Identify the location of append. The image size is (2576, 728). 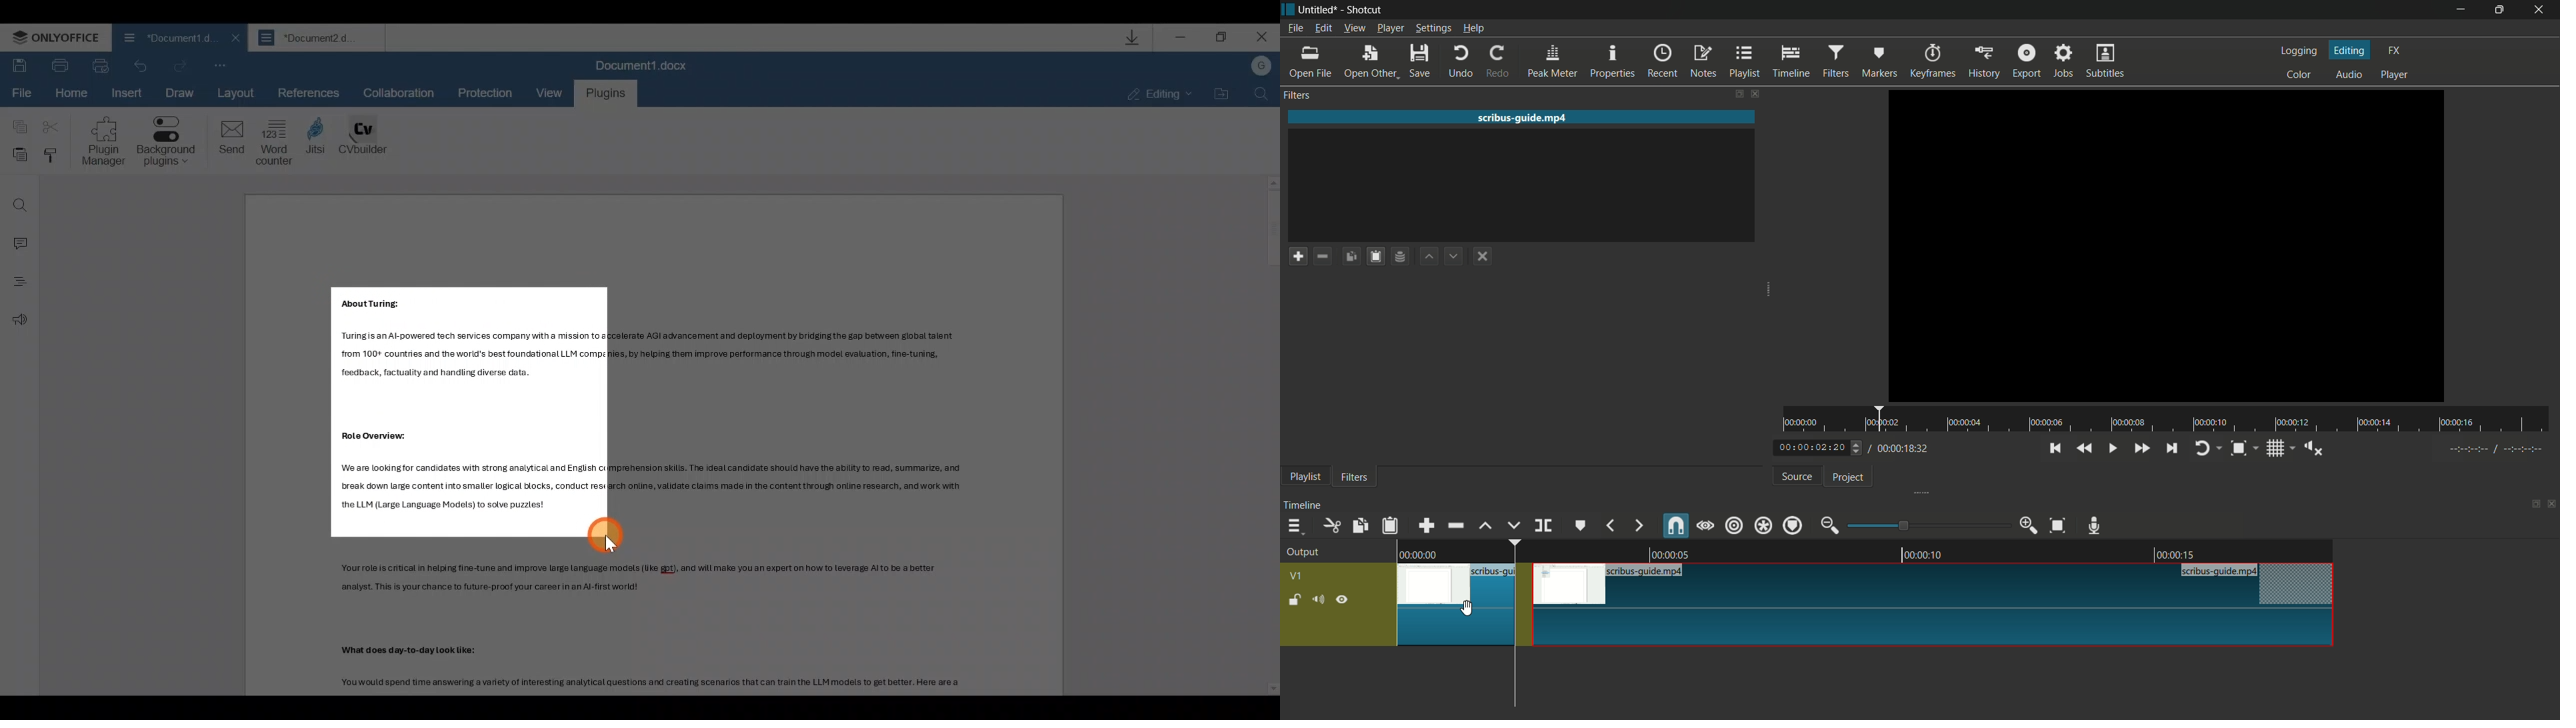
(1426, 525).